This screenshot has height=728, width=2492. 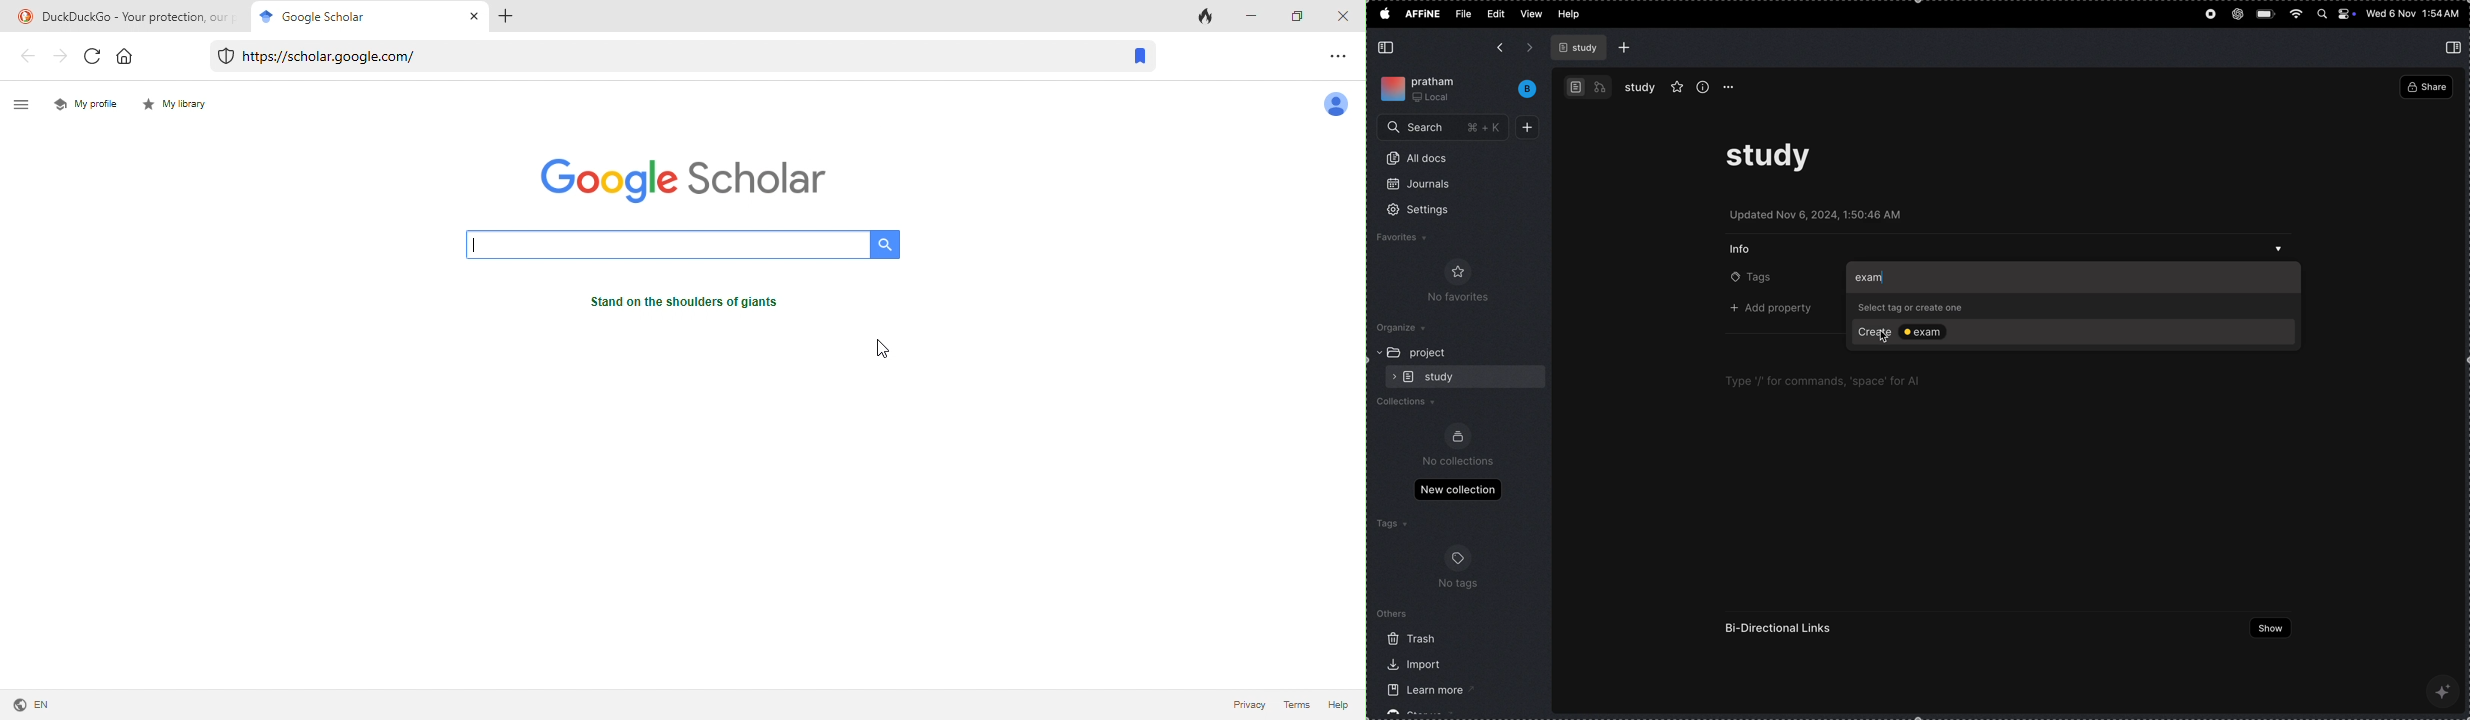 I want to click on chat gpt, so click(x=2237, y=12).